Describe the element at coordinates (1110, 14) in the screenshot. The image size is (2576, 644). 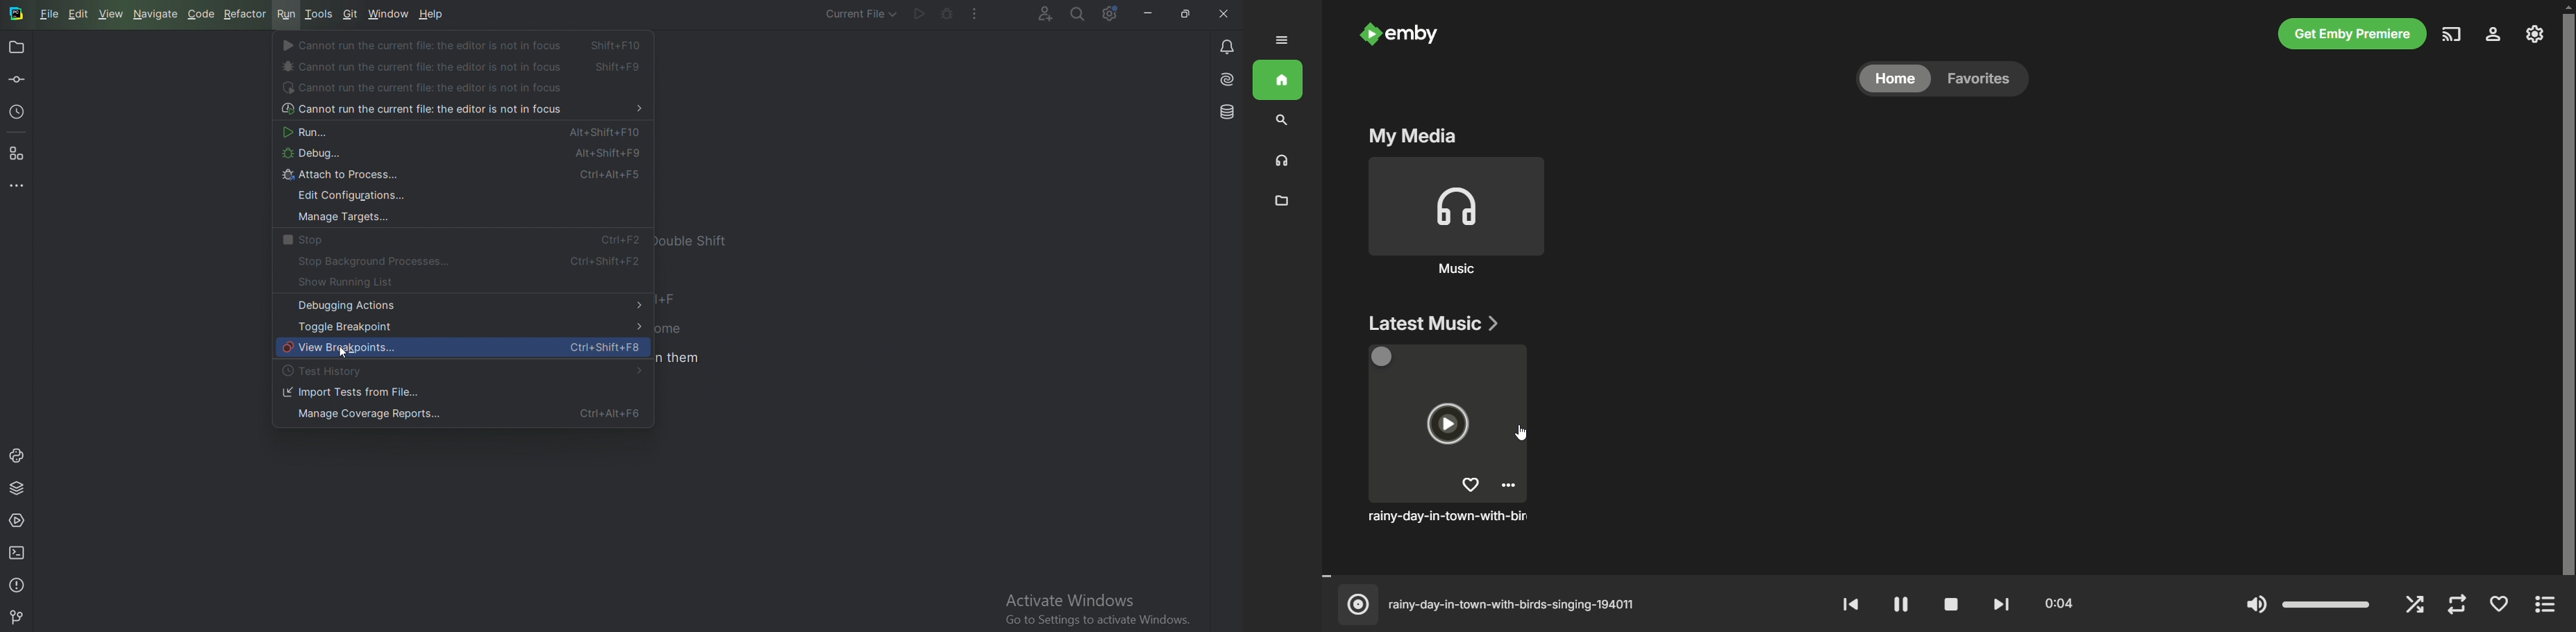
I see `Settings` at that location.